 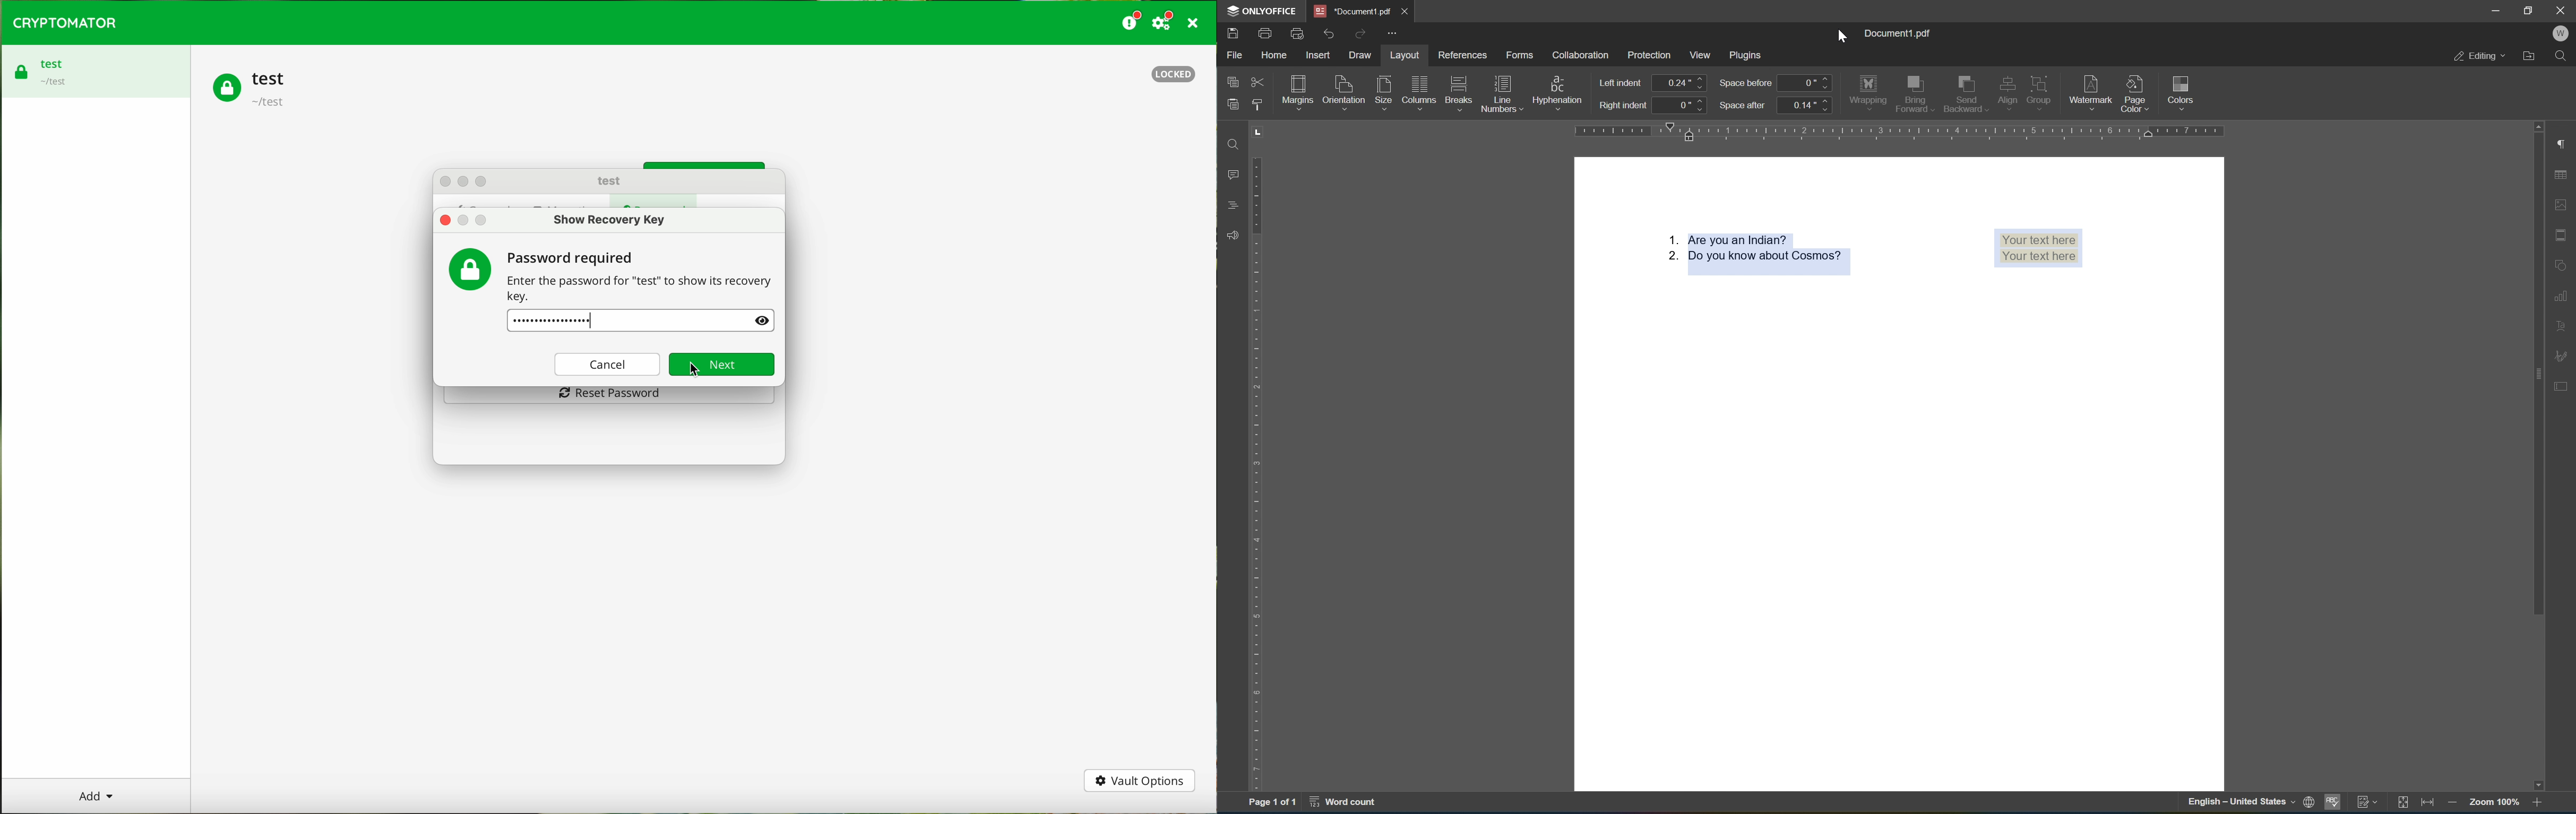 What do you see at coordinates (2566, 56) in the screenshot?
I see `find` at bounding box center [2566, 56].